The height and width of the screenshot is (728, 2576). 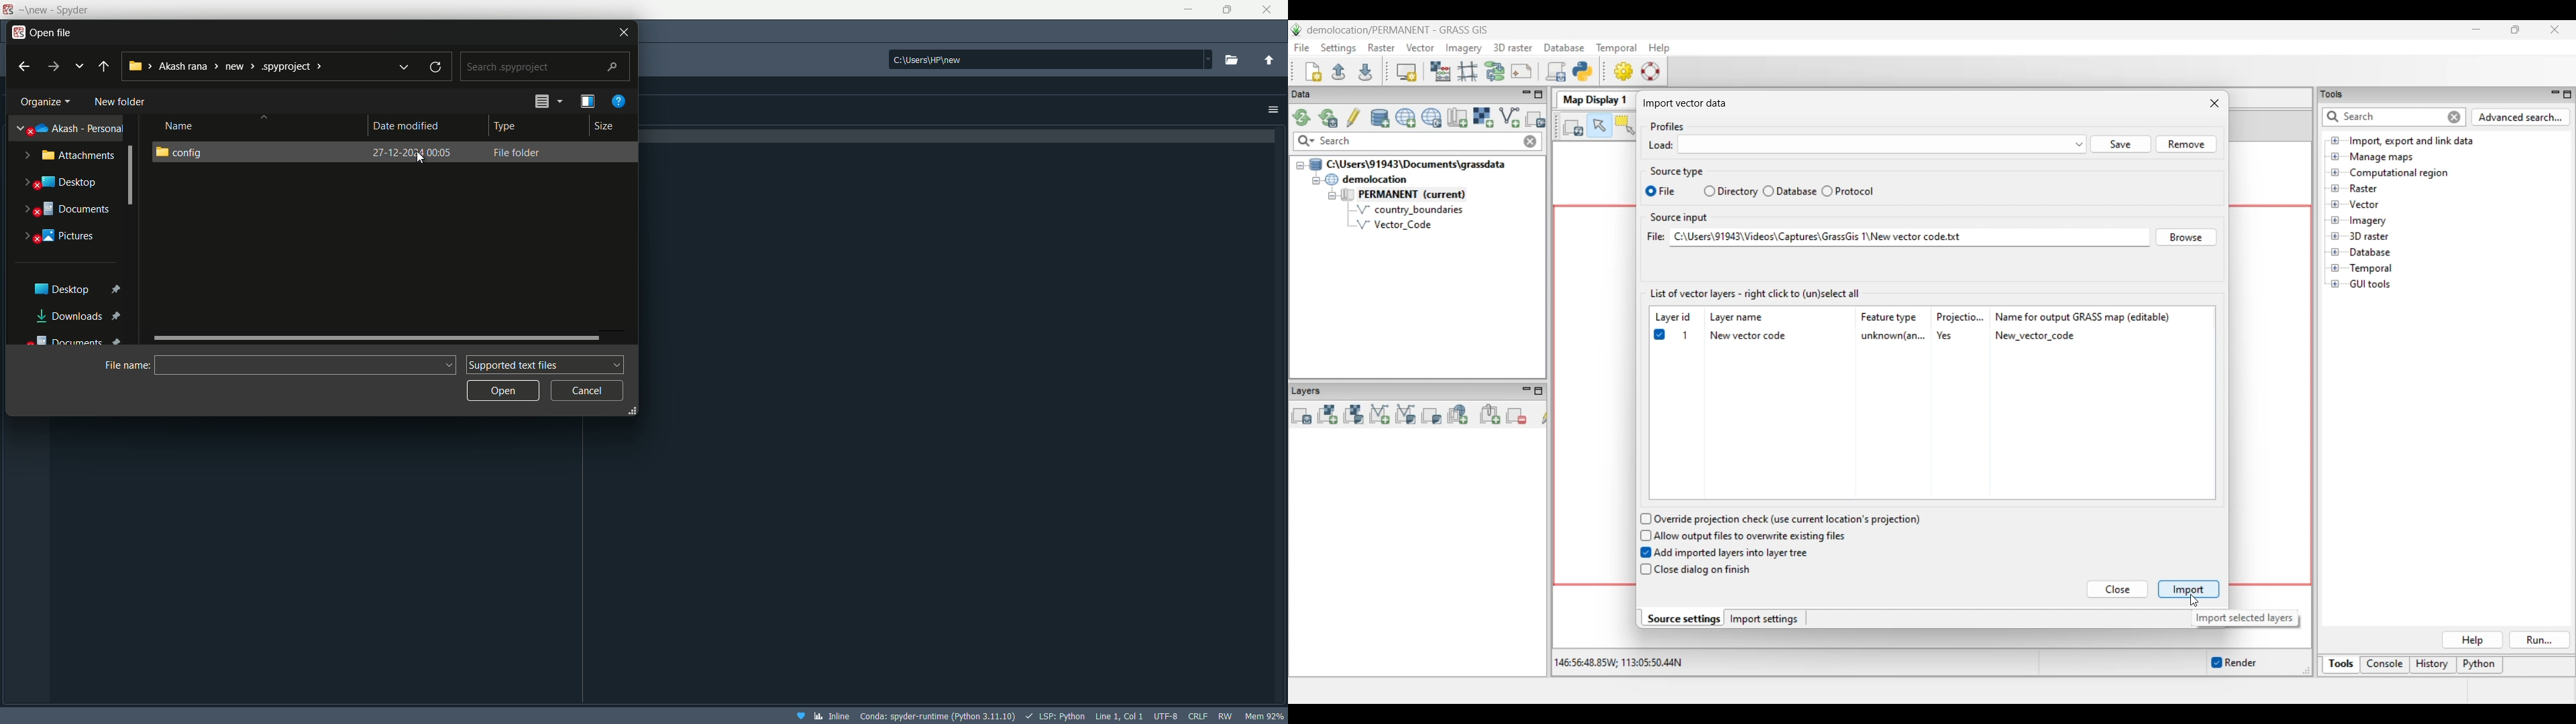 I want to click on file eol status, so click(x=1198, y=716).